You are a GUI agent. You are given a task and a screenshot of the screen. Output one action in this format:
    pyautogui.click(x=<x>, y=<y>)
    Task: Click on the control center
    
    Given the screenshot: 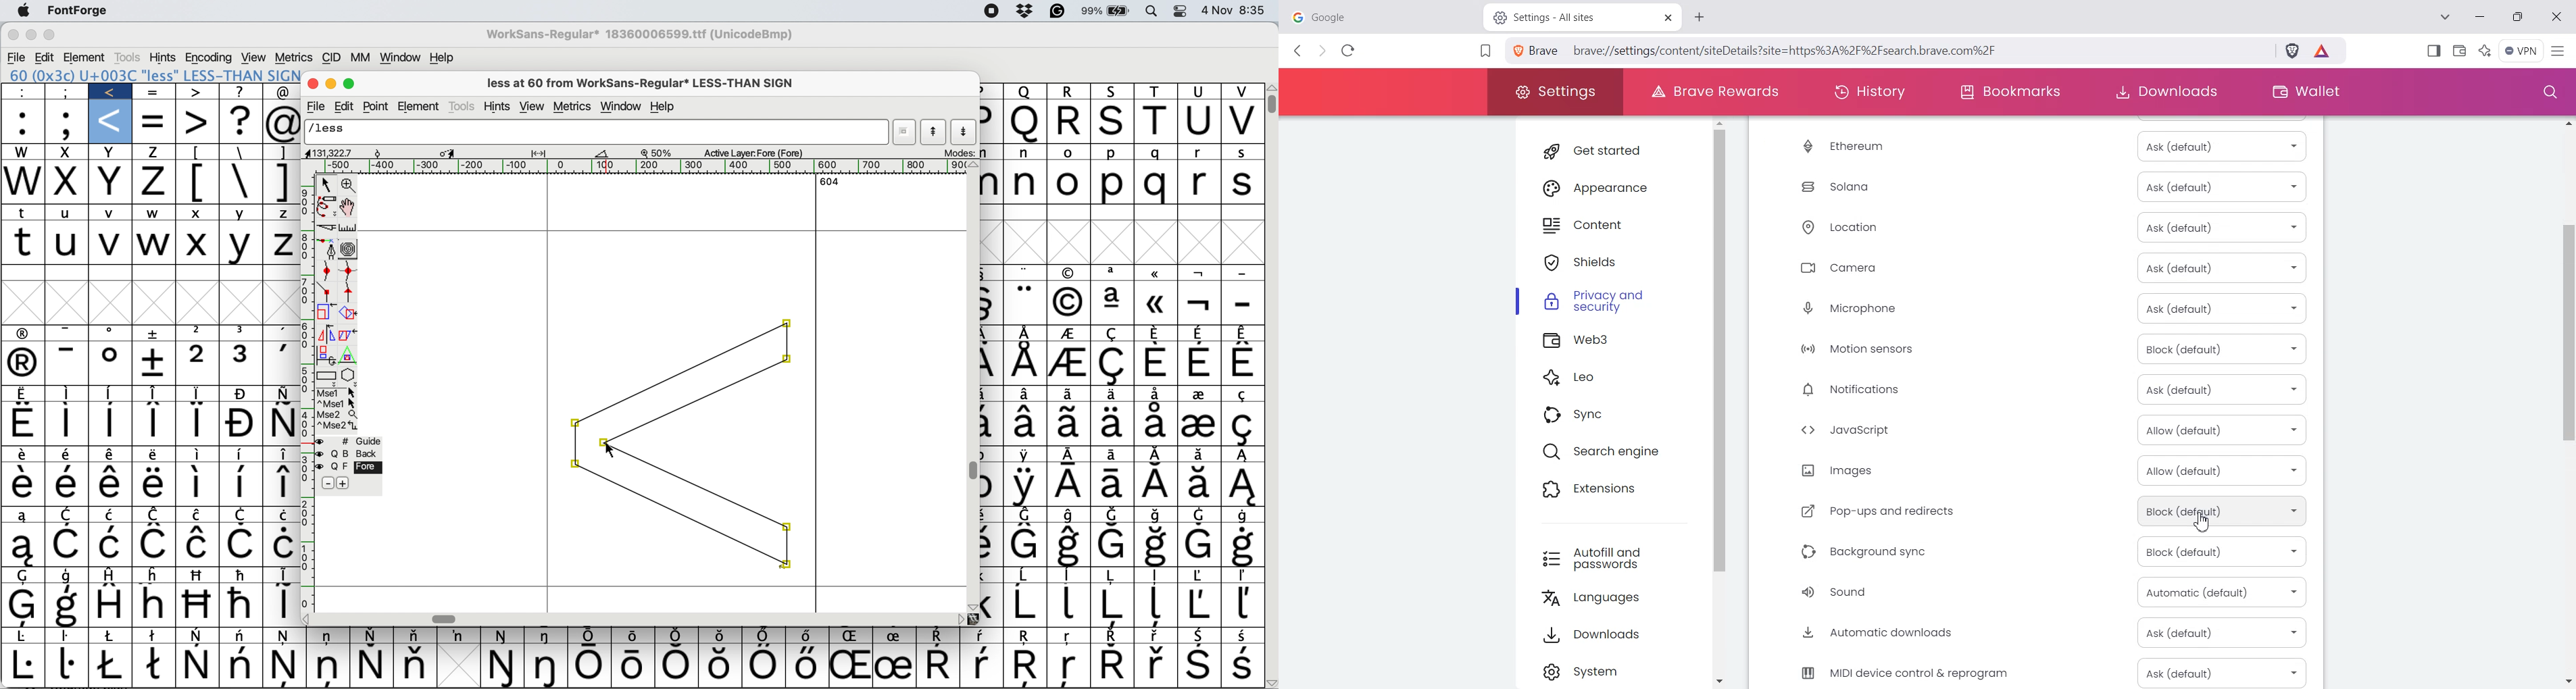 What is the action you would take?
    pyautogui.click(x=1184, y=11)
    